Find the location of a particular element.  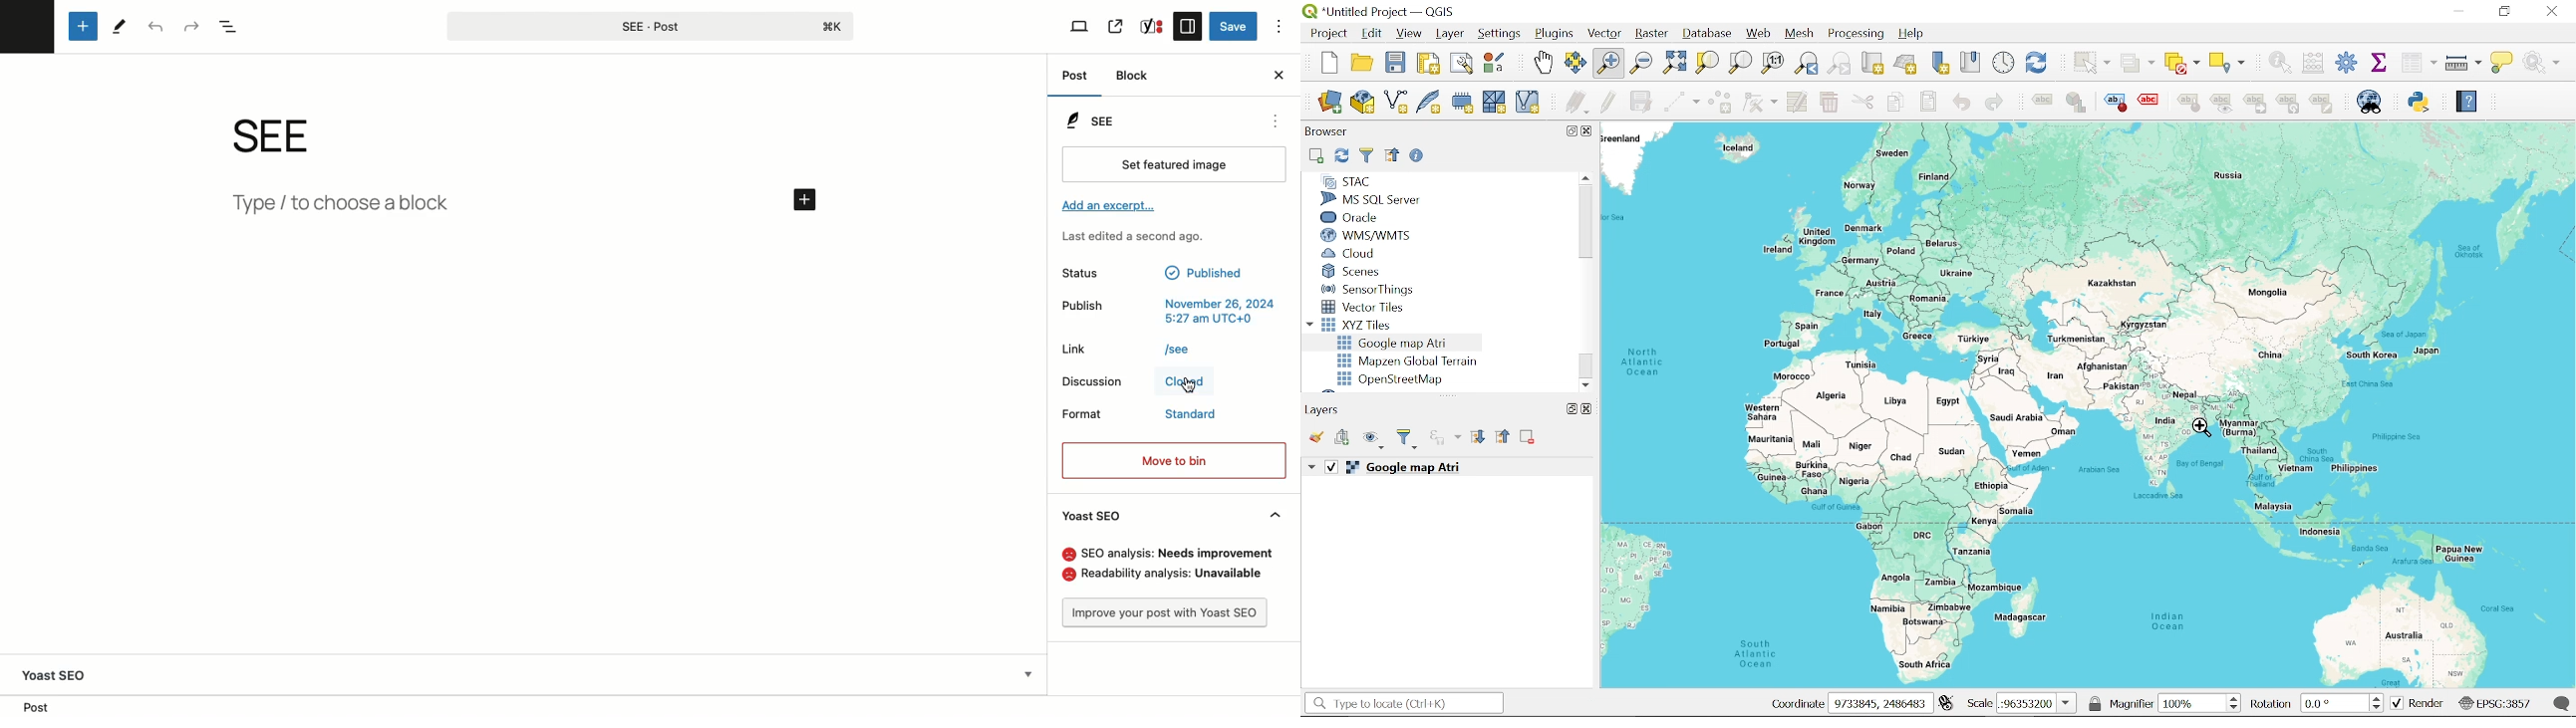

Copy feature is located at coordinates (1894, 103).